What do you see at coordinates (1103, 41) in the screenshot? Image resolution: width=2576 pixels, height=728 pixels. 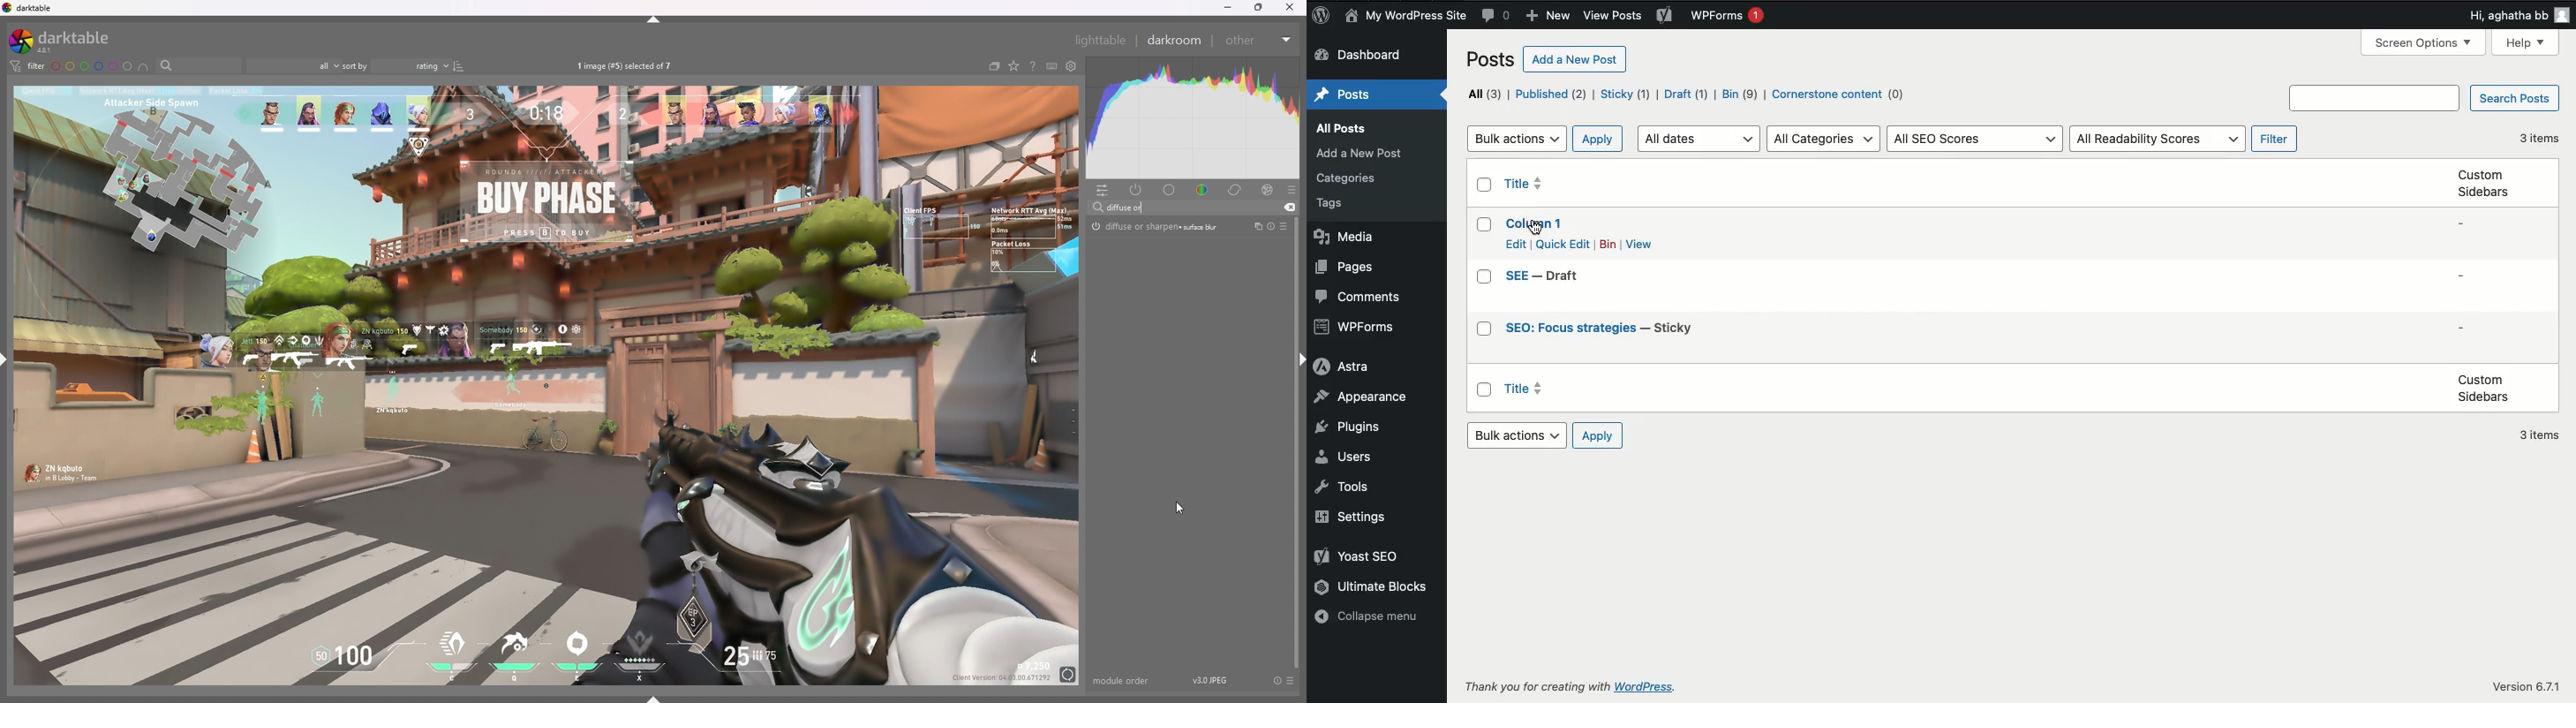 I see `lighttable` at bounding box center [1103, 41].